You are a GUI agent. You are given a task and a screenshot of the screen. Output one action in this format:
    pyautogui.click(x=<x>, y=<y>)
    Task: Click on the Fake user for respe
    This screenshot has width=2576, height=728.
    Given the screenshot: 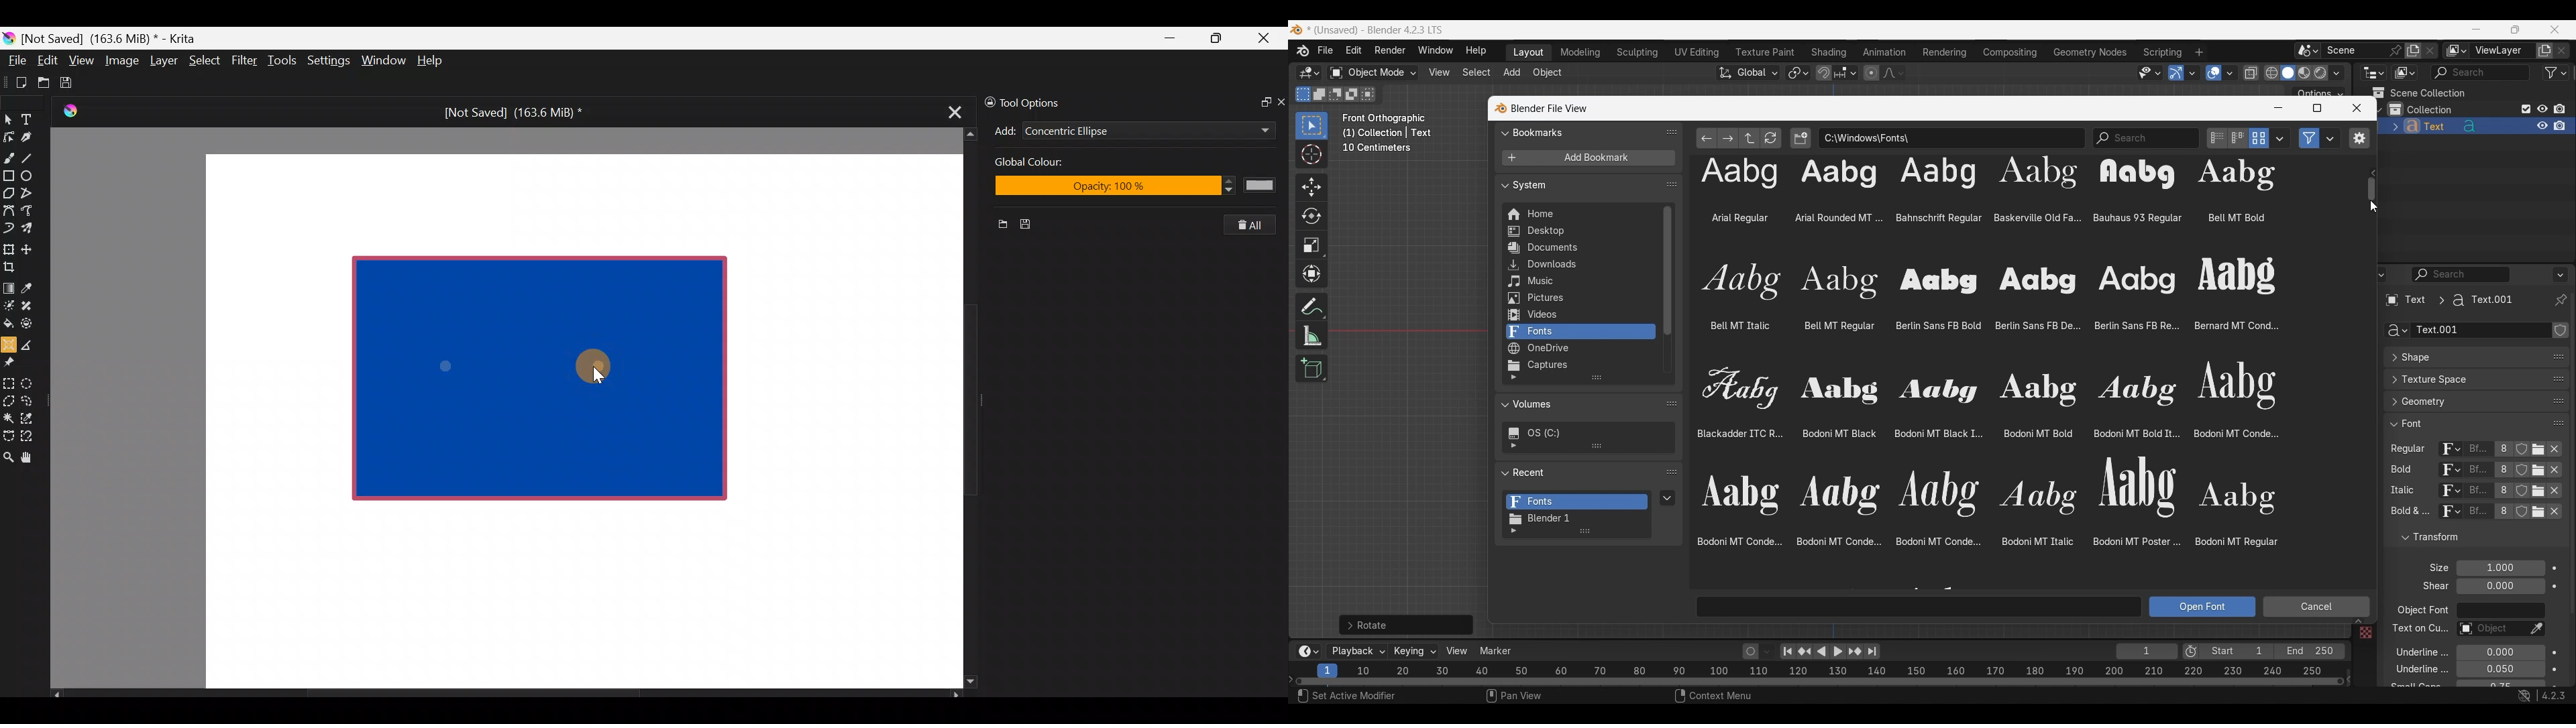 What is the action you would take?
    pyautogui.click(x=2521, y=452)
    